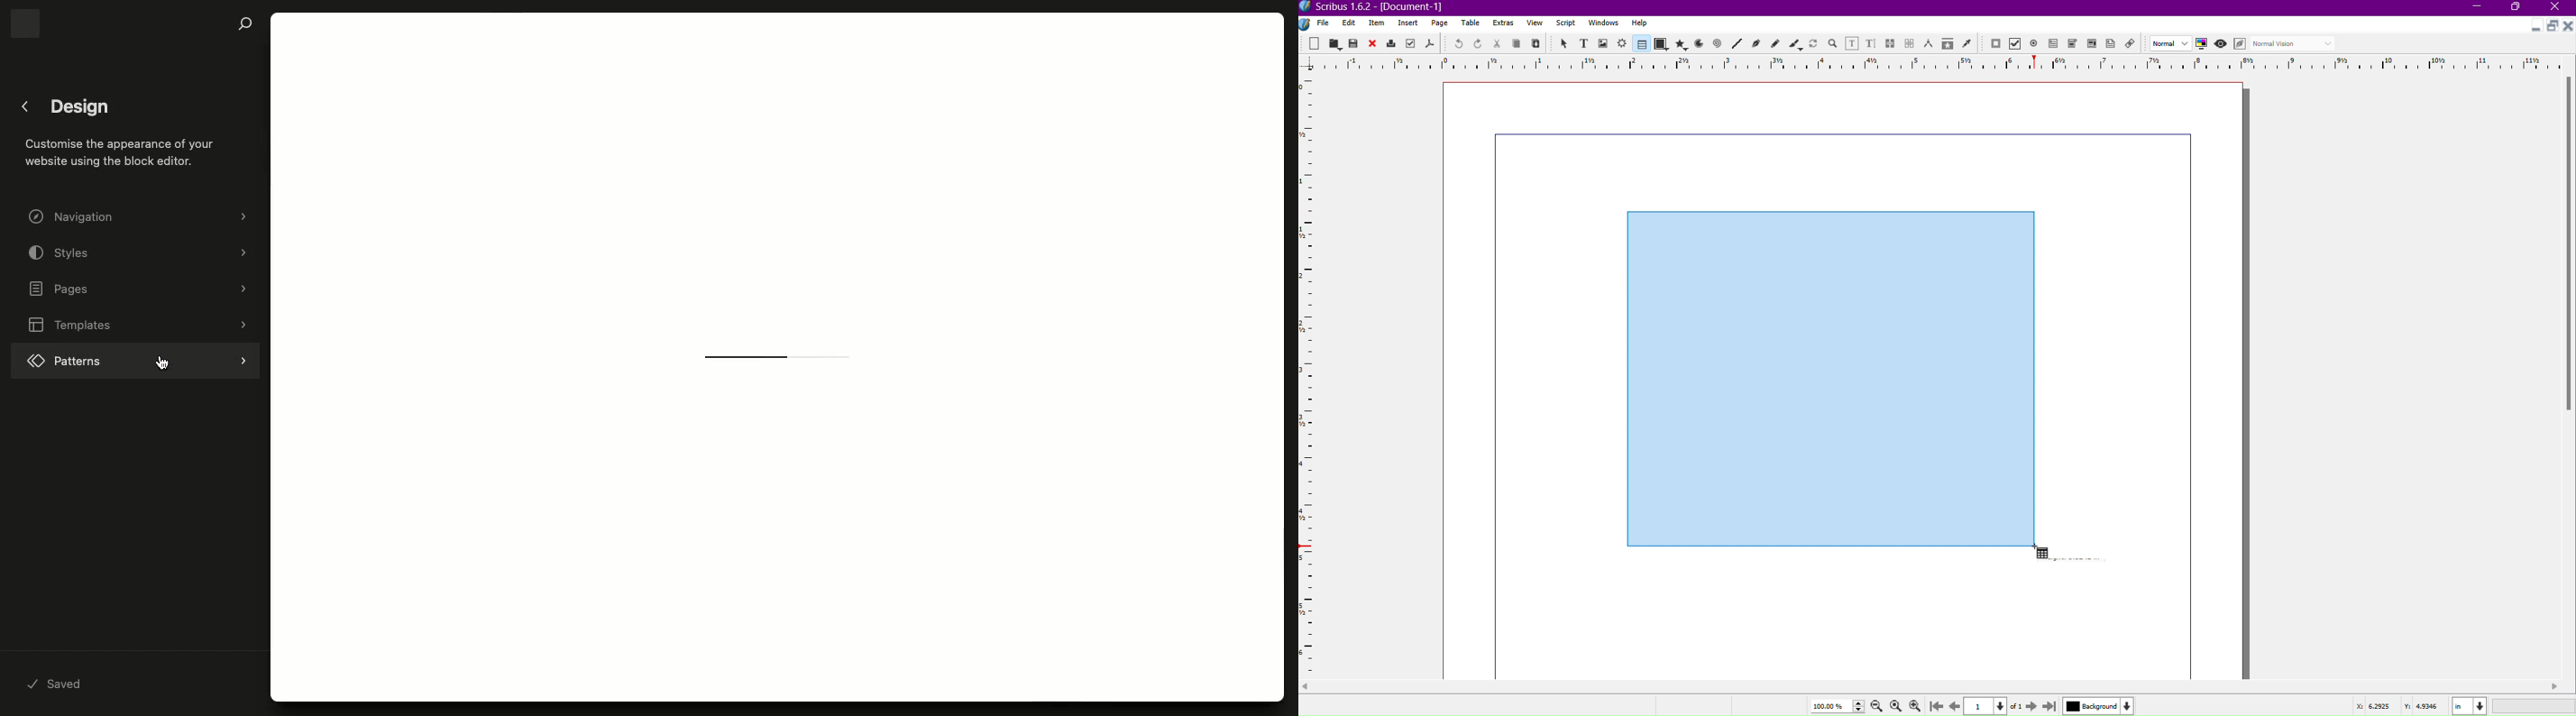 The width and height of the screenshot is (2576, 728). Describe the element at coordinates (125, 148) in the screenshot. I see `Design` at that location.